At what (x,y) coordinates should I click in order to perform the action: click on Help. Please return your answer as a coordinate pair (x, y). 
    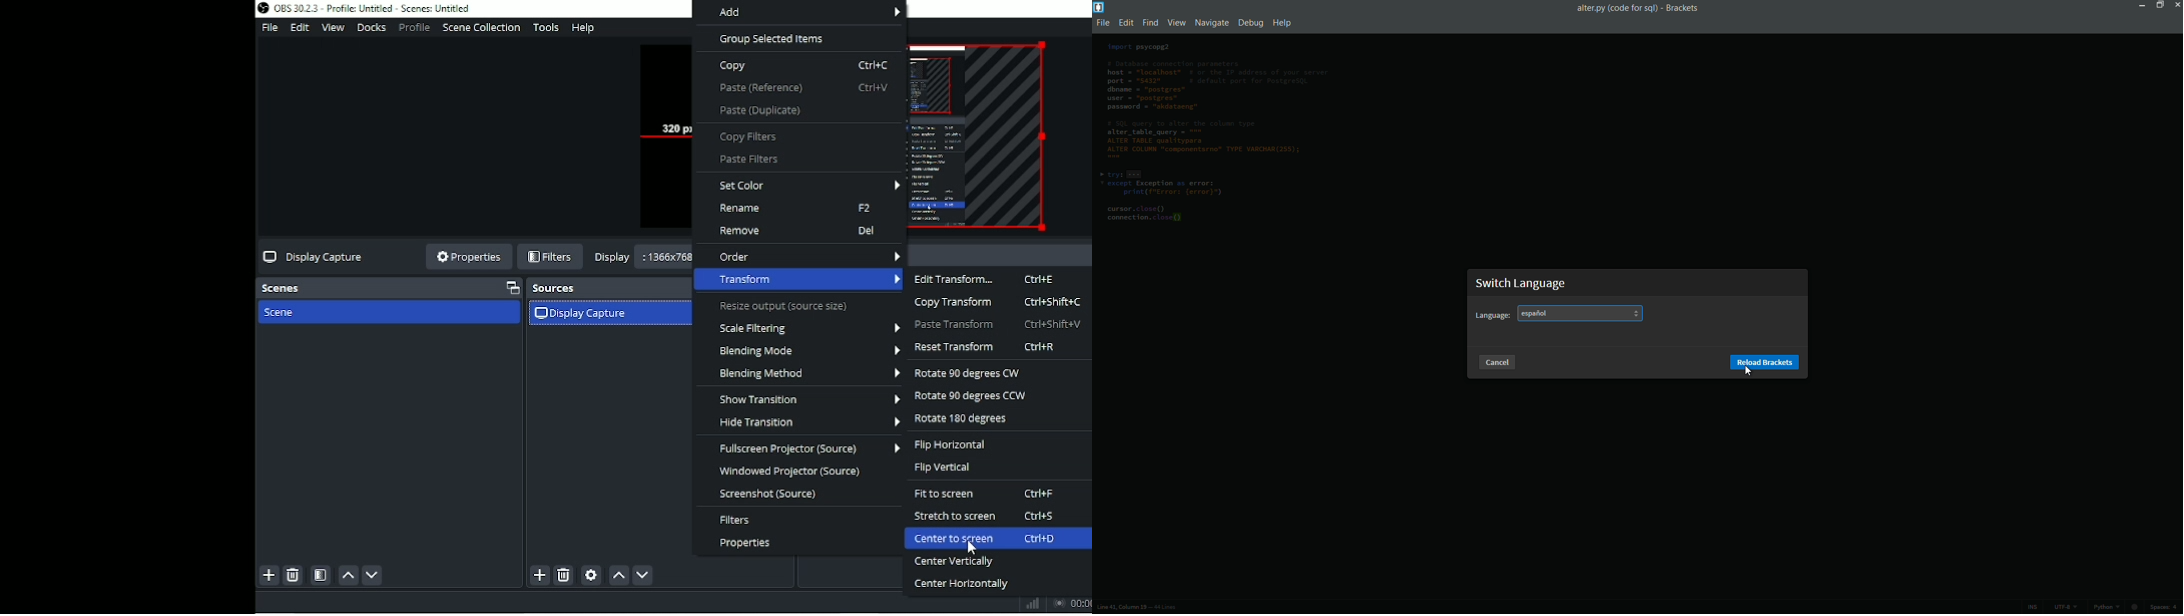
    Looking at the image, I should click on (583, 27).